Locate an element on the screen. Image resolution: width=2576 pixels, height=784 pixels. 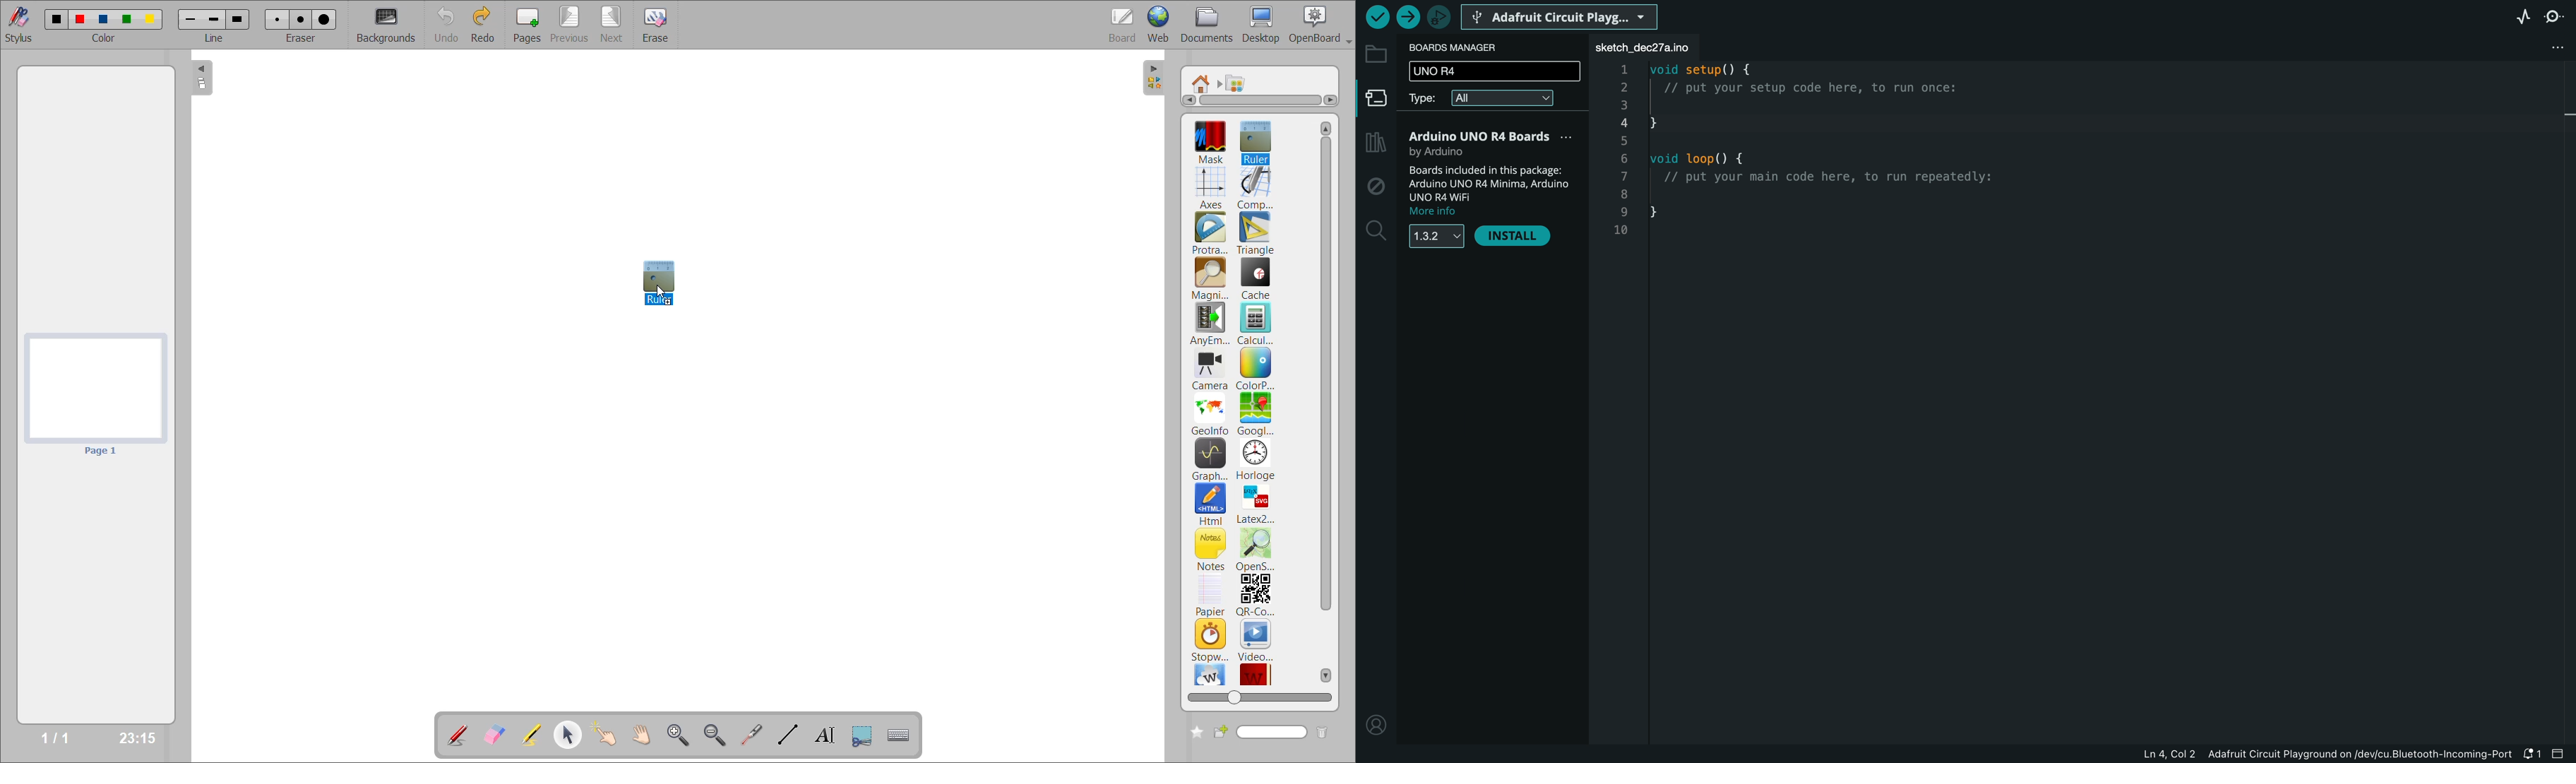
23:15 is located at coordinates (136, 737).